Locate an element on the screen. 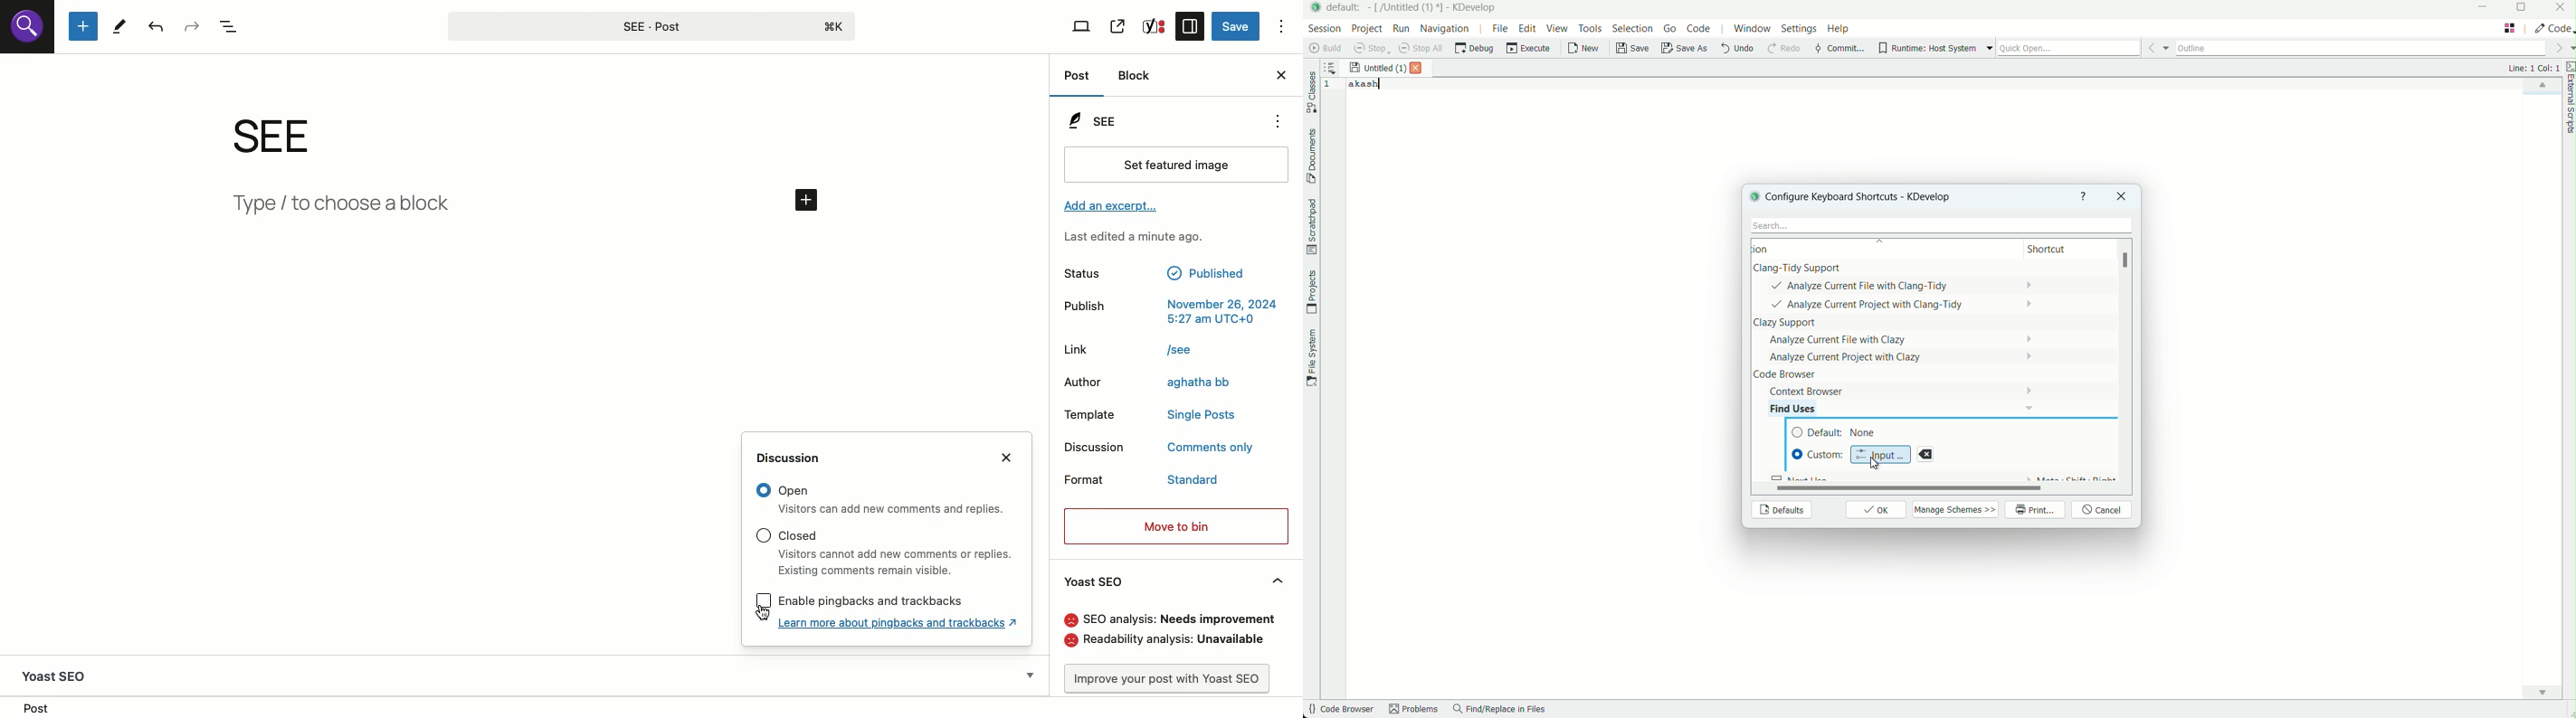  View post is located at coordinates (1119, 24).